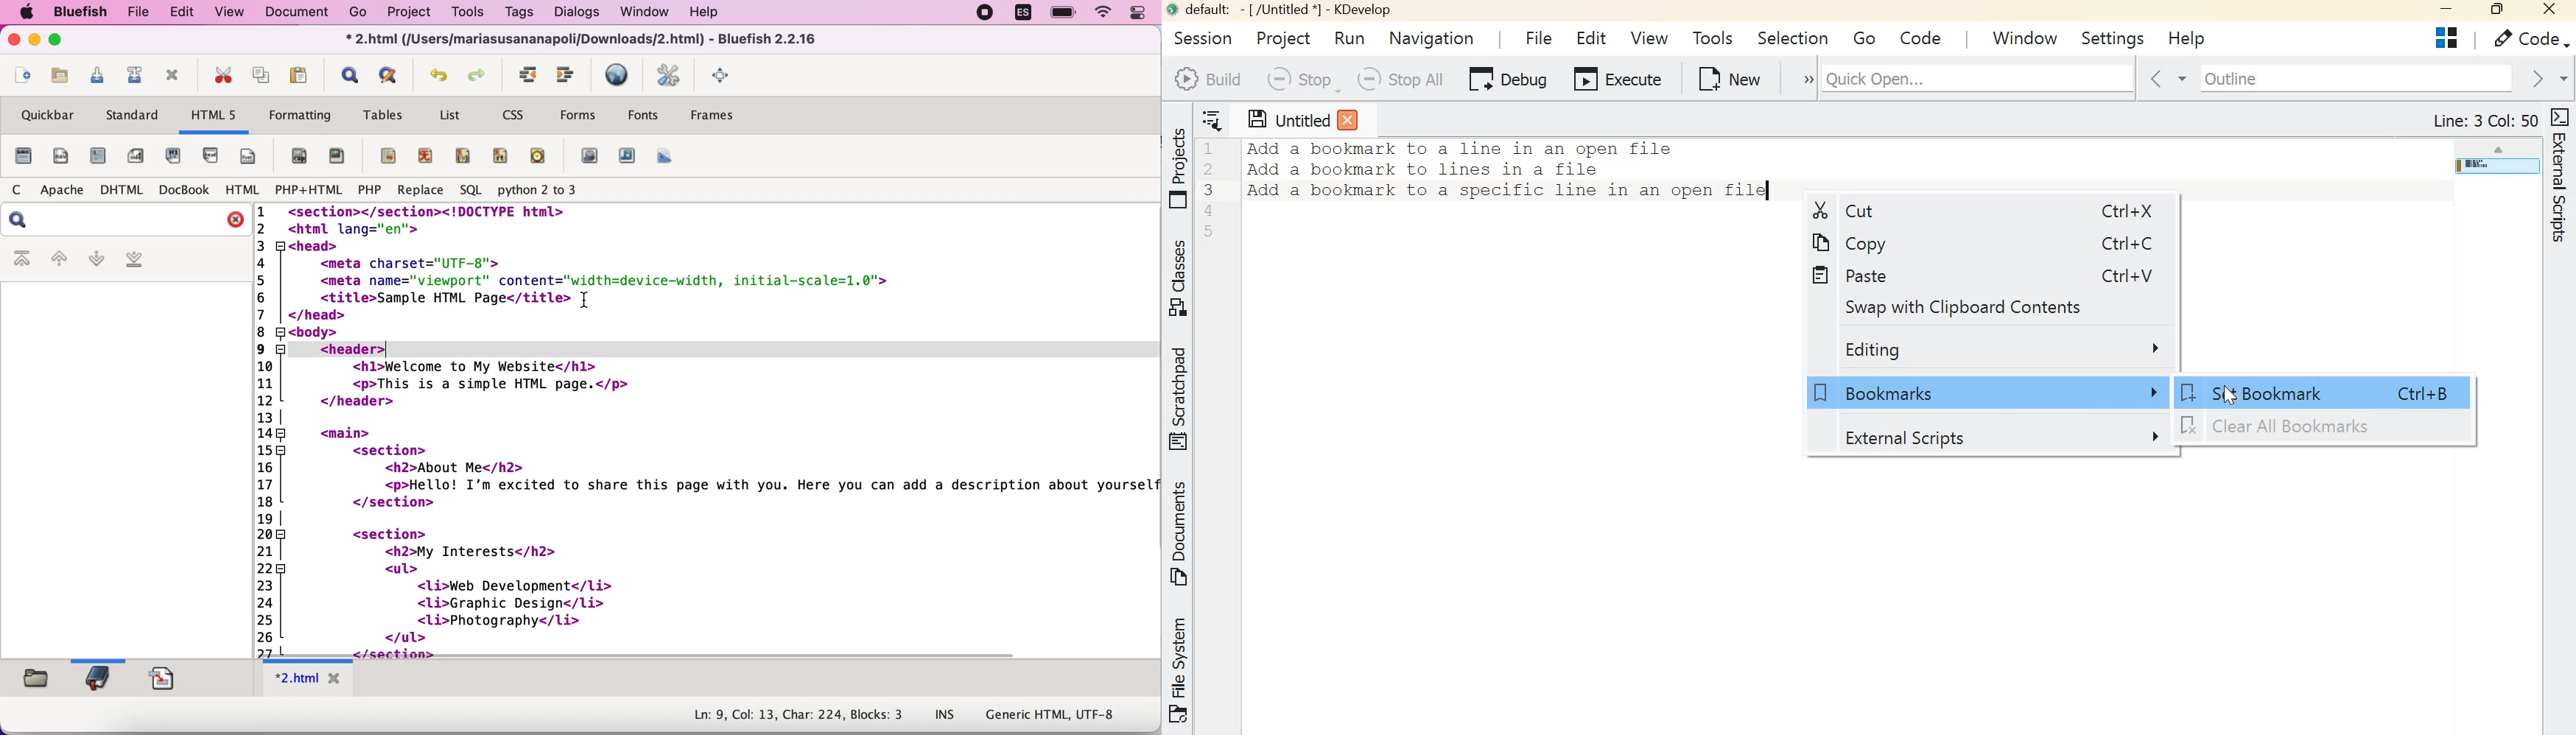 The image size is (2576, 756). Describe the element at coordinates (1282, 38) in the screenshot. I see `Project` at that location.